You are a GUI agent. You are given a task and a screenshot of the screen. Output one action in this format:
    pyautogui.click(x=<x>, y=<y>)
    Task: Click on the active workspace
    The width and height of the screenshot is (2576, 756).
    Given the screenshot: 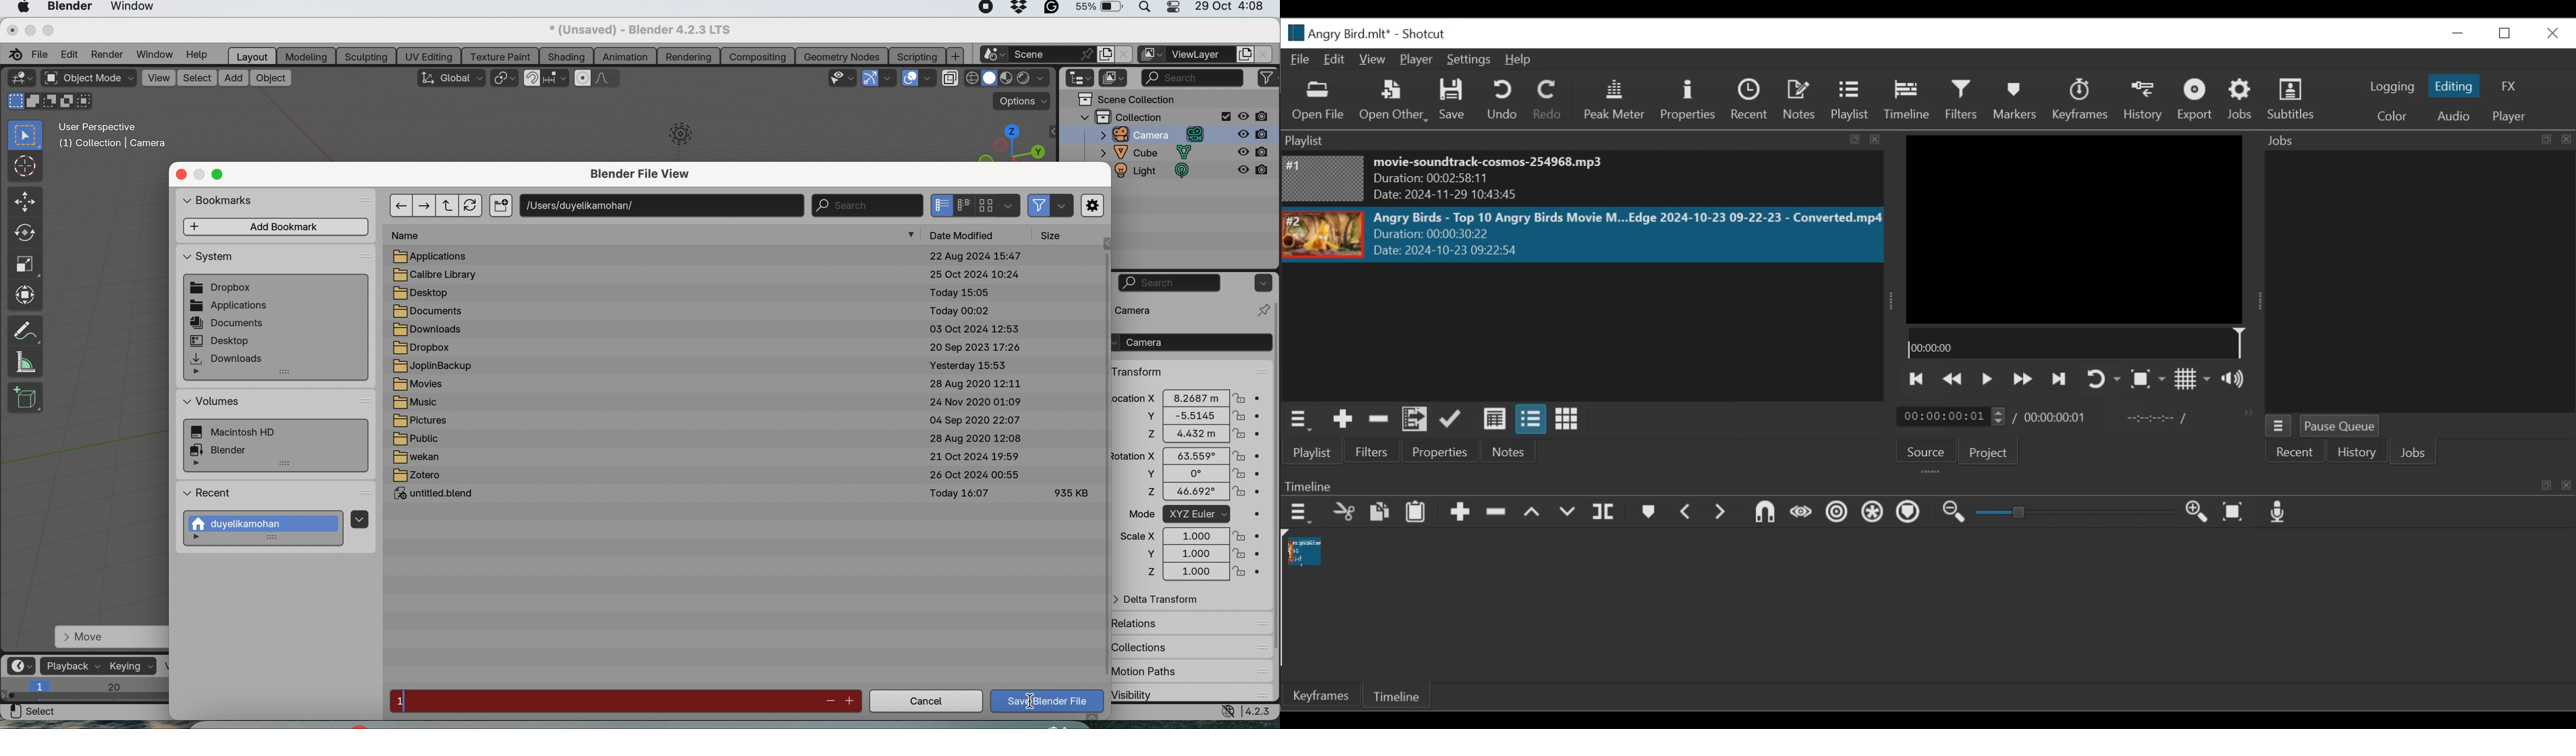 What is the action you would take?
    pyautogui.click(x=1152, y=55)
    